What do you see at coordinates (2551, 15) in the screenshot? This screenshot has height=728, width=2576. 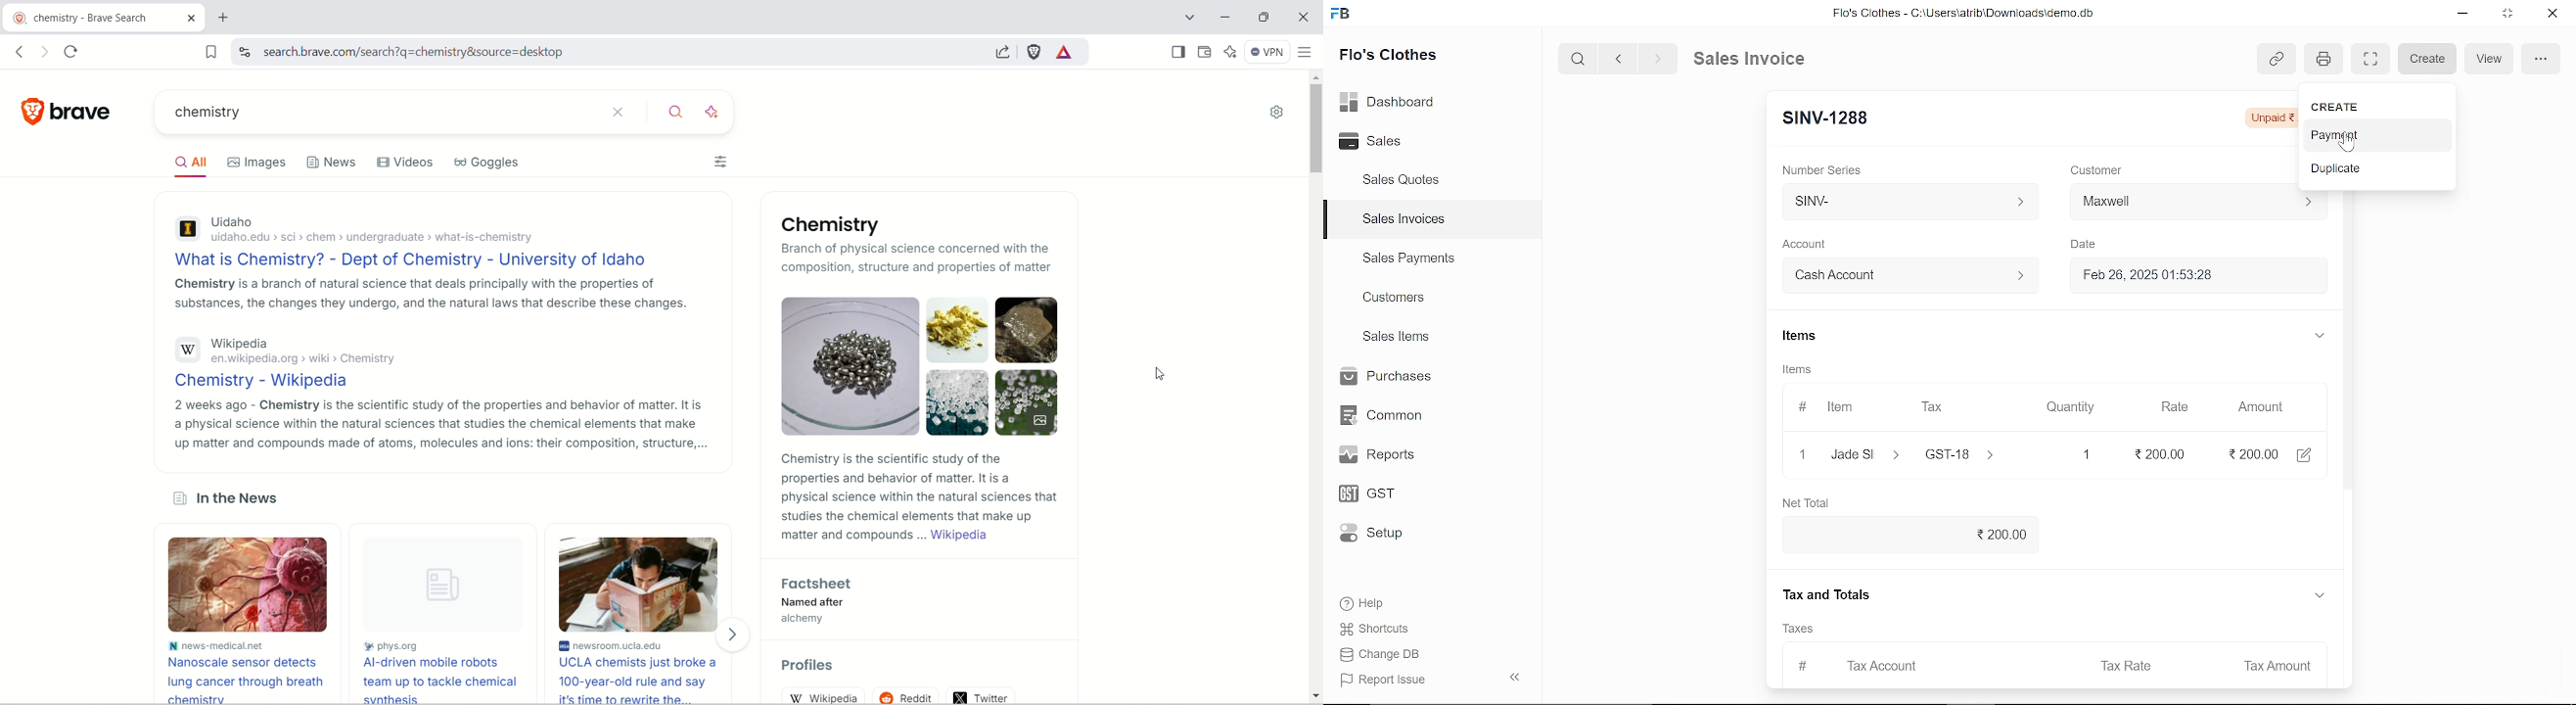 I see `close` at bounding box center [2551, 15].